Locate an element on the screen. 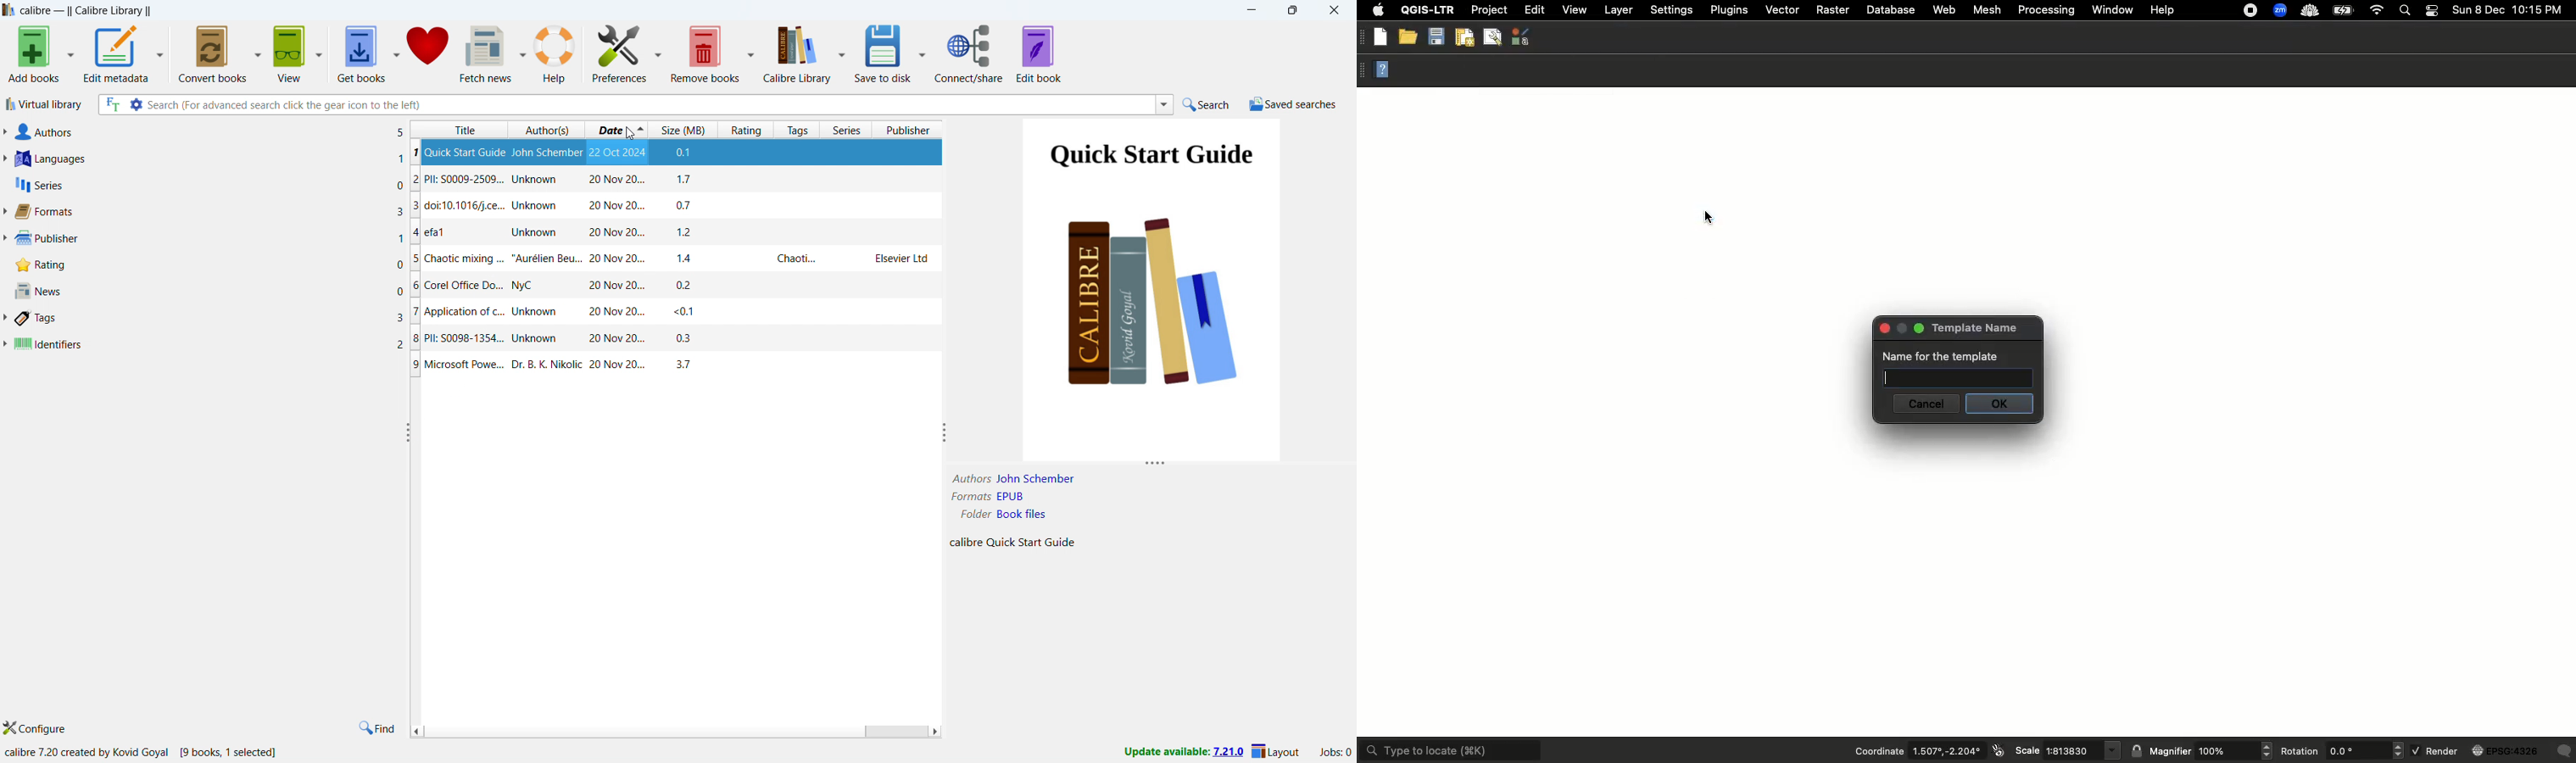 Image resolution: width=2576 pixels, height=784 pixels. publishers is located at coordinates (209, 239).